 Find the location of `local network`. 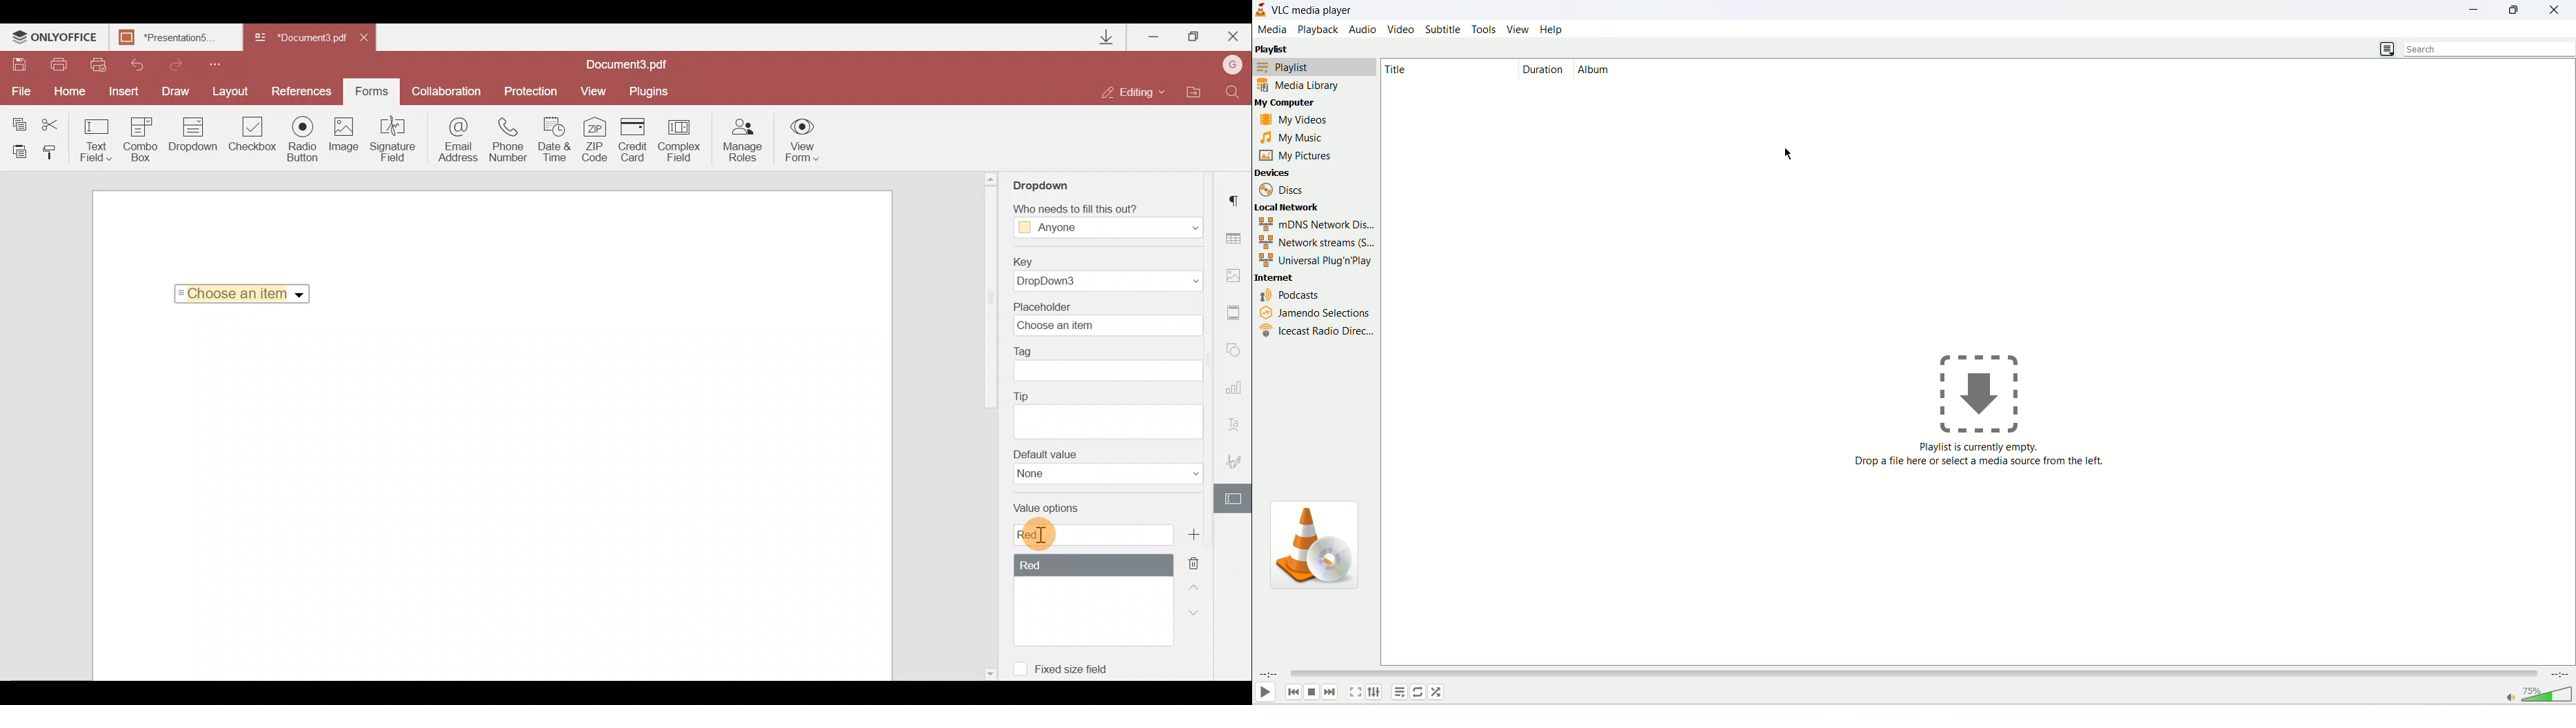

local network is located at coordinates (1289, 207).